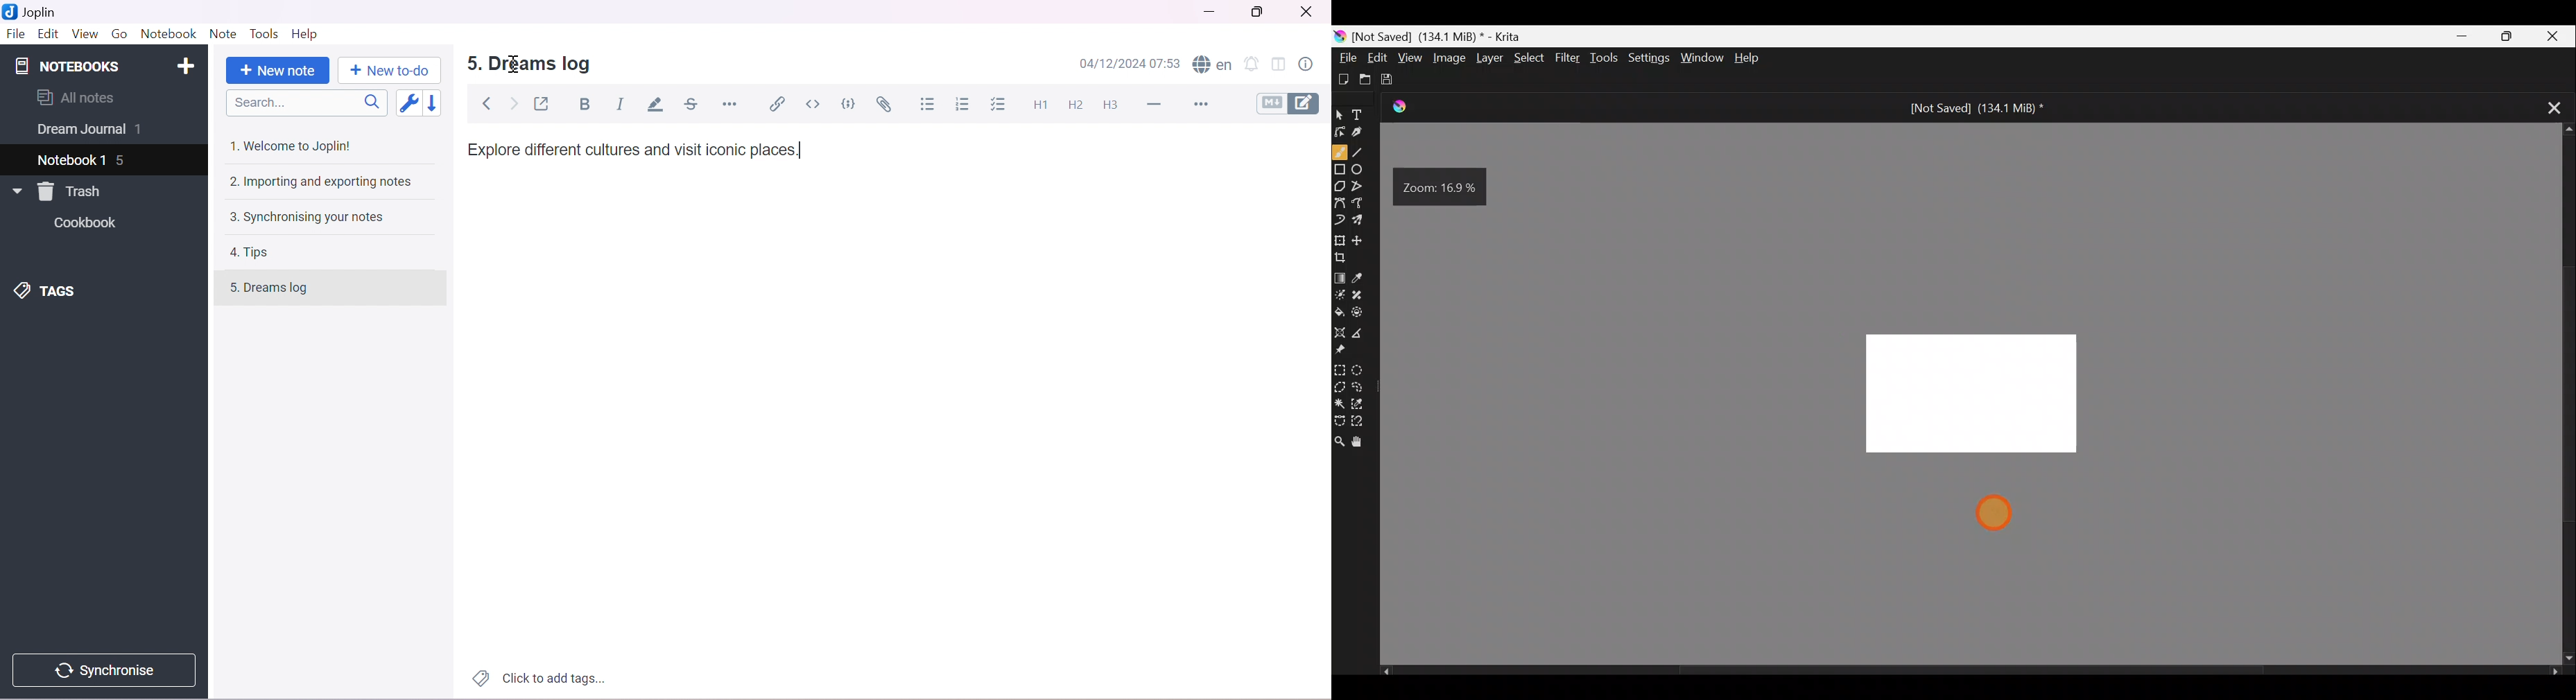  Describe the element at coordinates (542, 64) in the screenshot. I see `Dreams log` at that location.